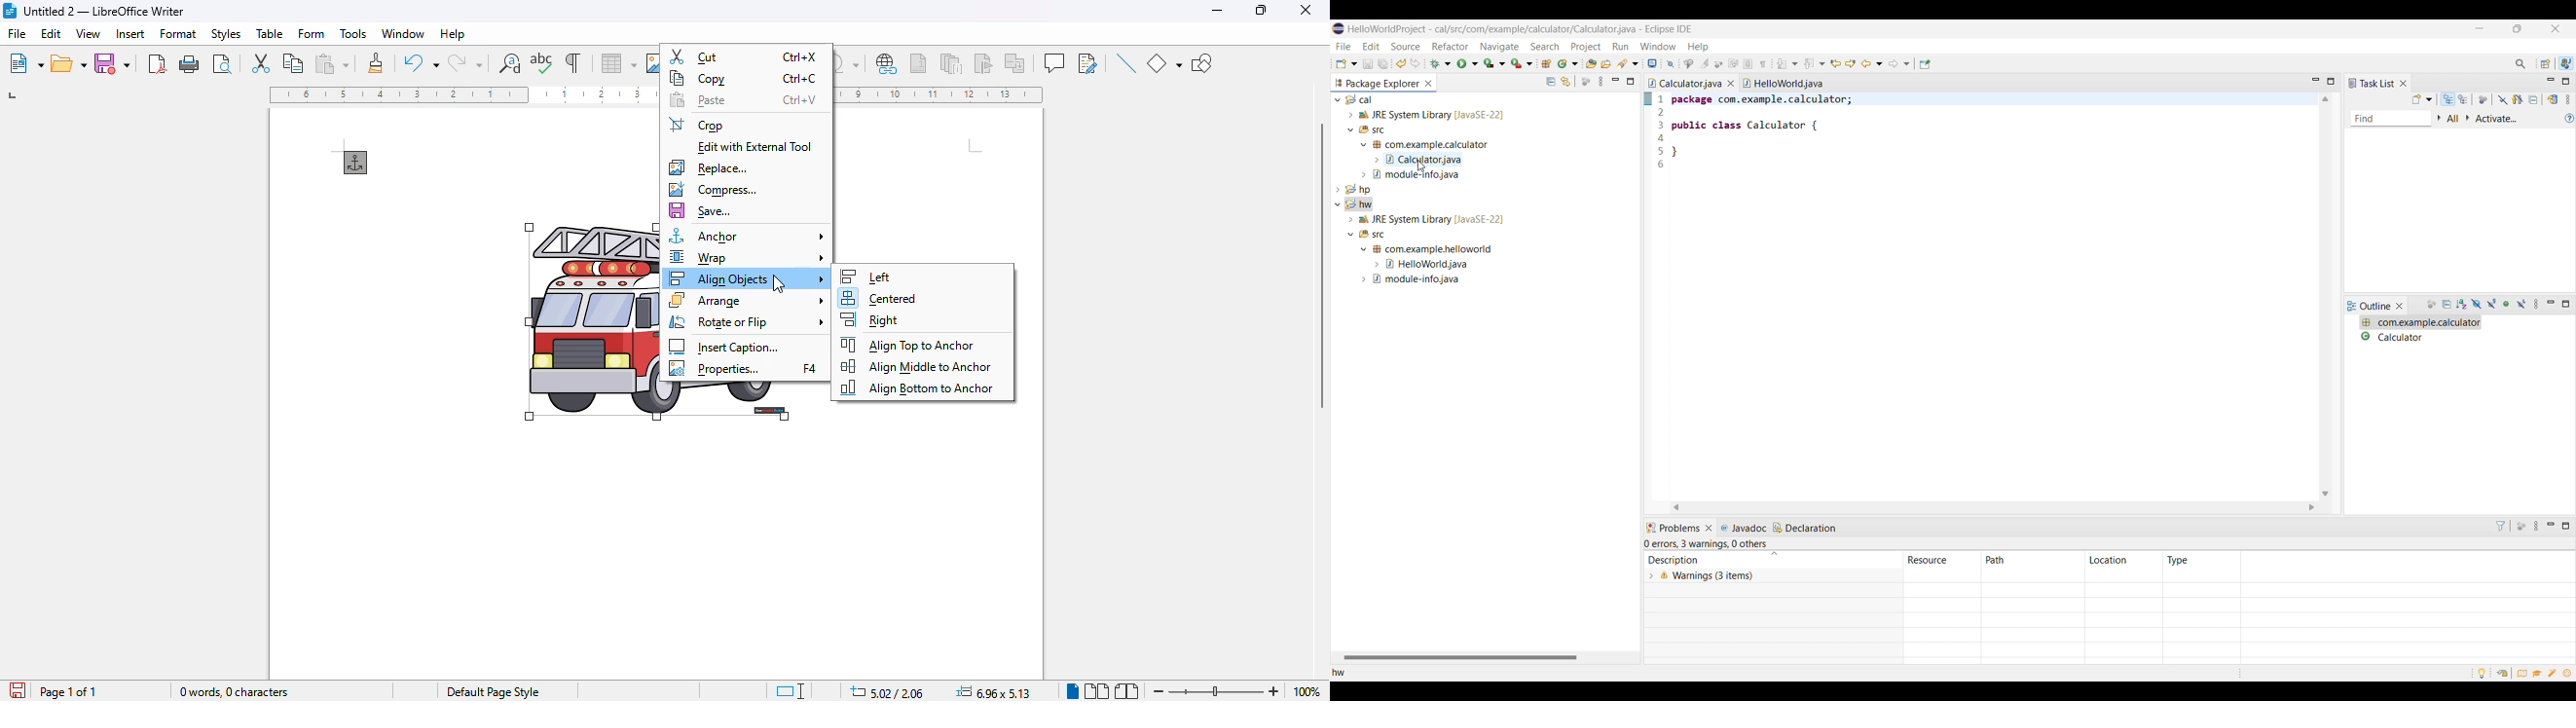 This screenshot has height=728, width=2576. Describe the element at coordinates (158, 63) in the screenshot. I see `export directly as PDF` at that location.